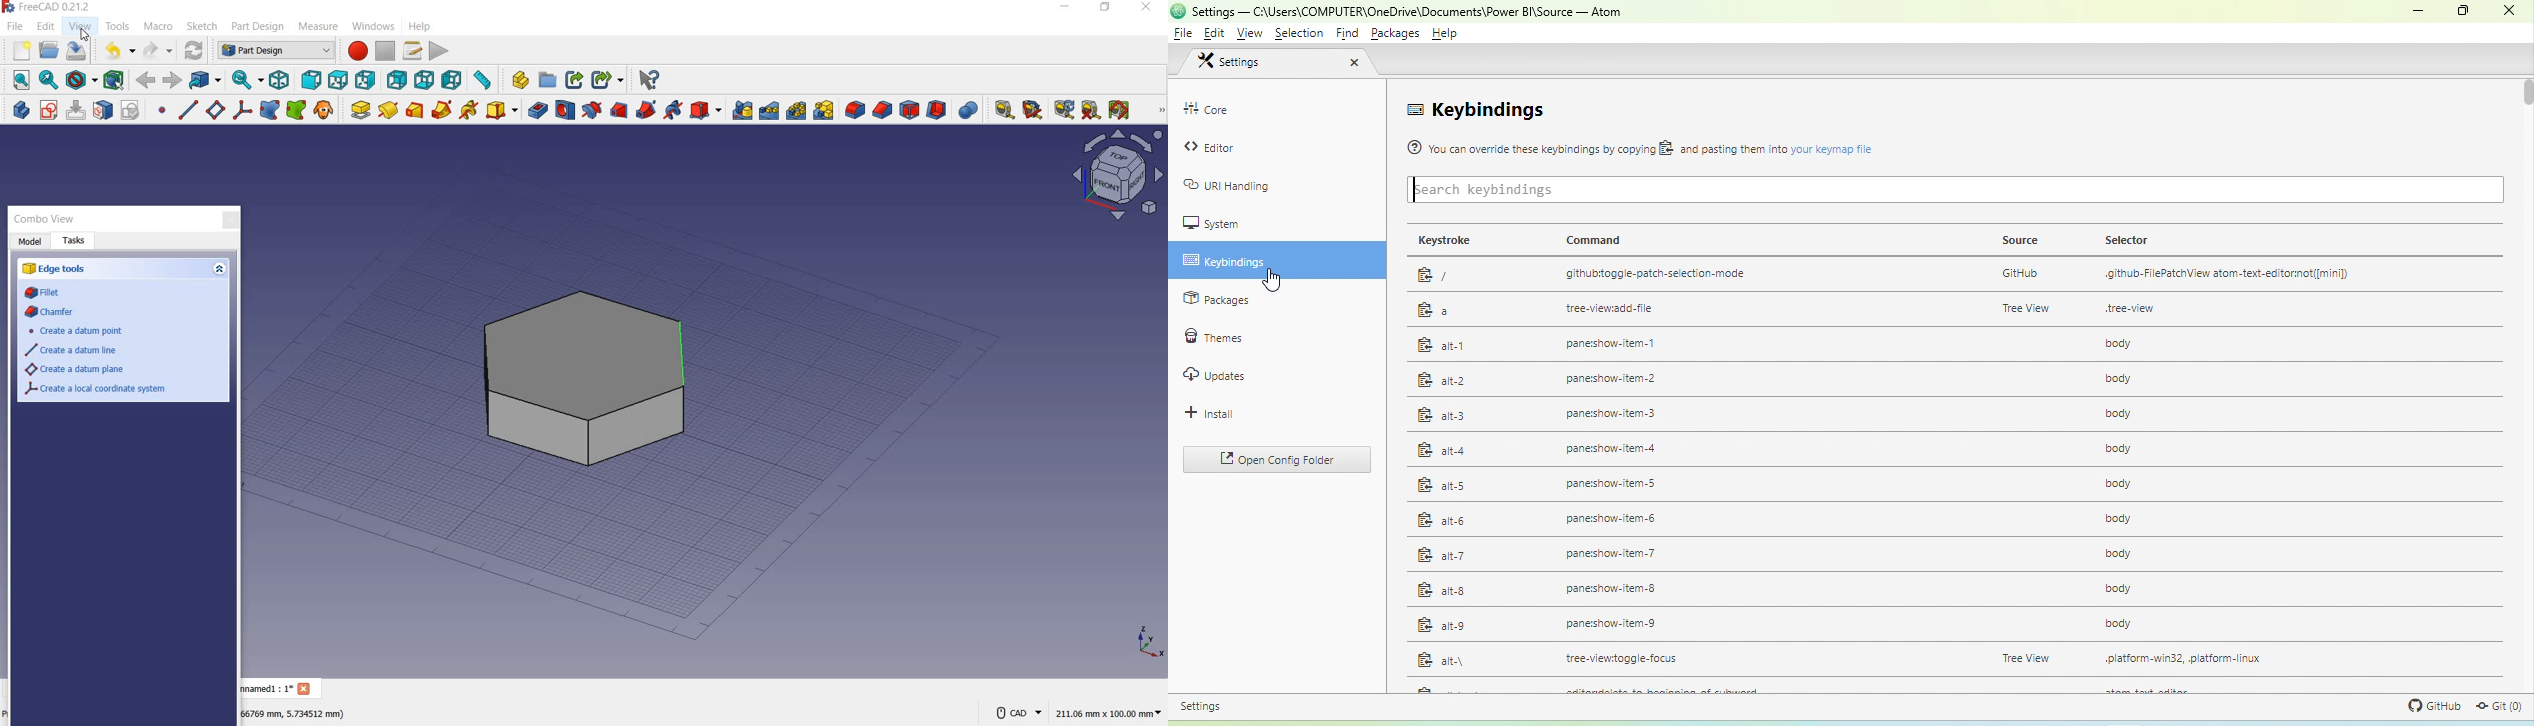 The height and width of the screenshot is (728, 2548). What do you see at coordinates (2242, 462) in the screenshot?
I see `selector` at bounding box center [2242, 462].